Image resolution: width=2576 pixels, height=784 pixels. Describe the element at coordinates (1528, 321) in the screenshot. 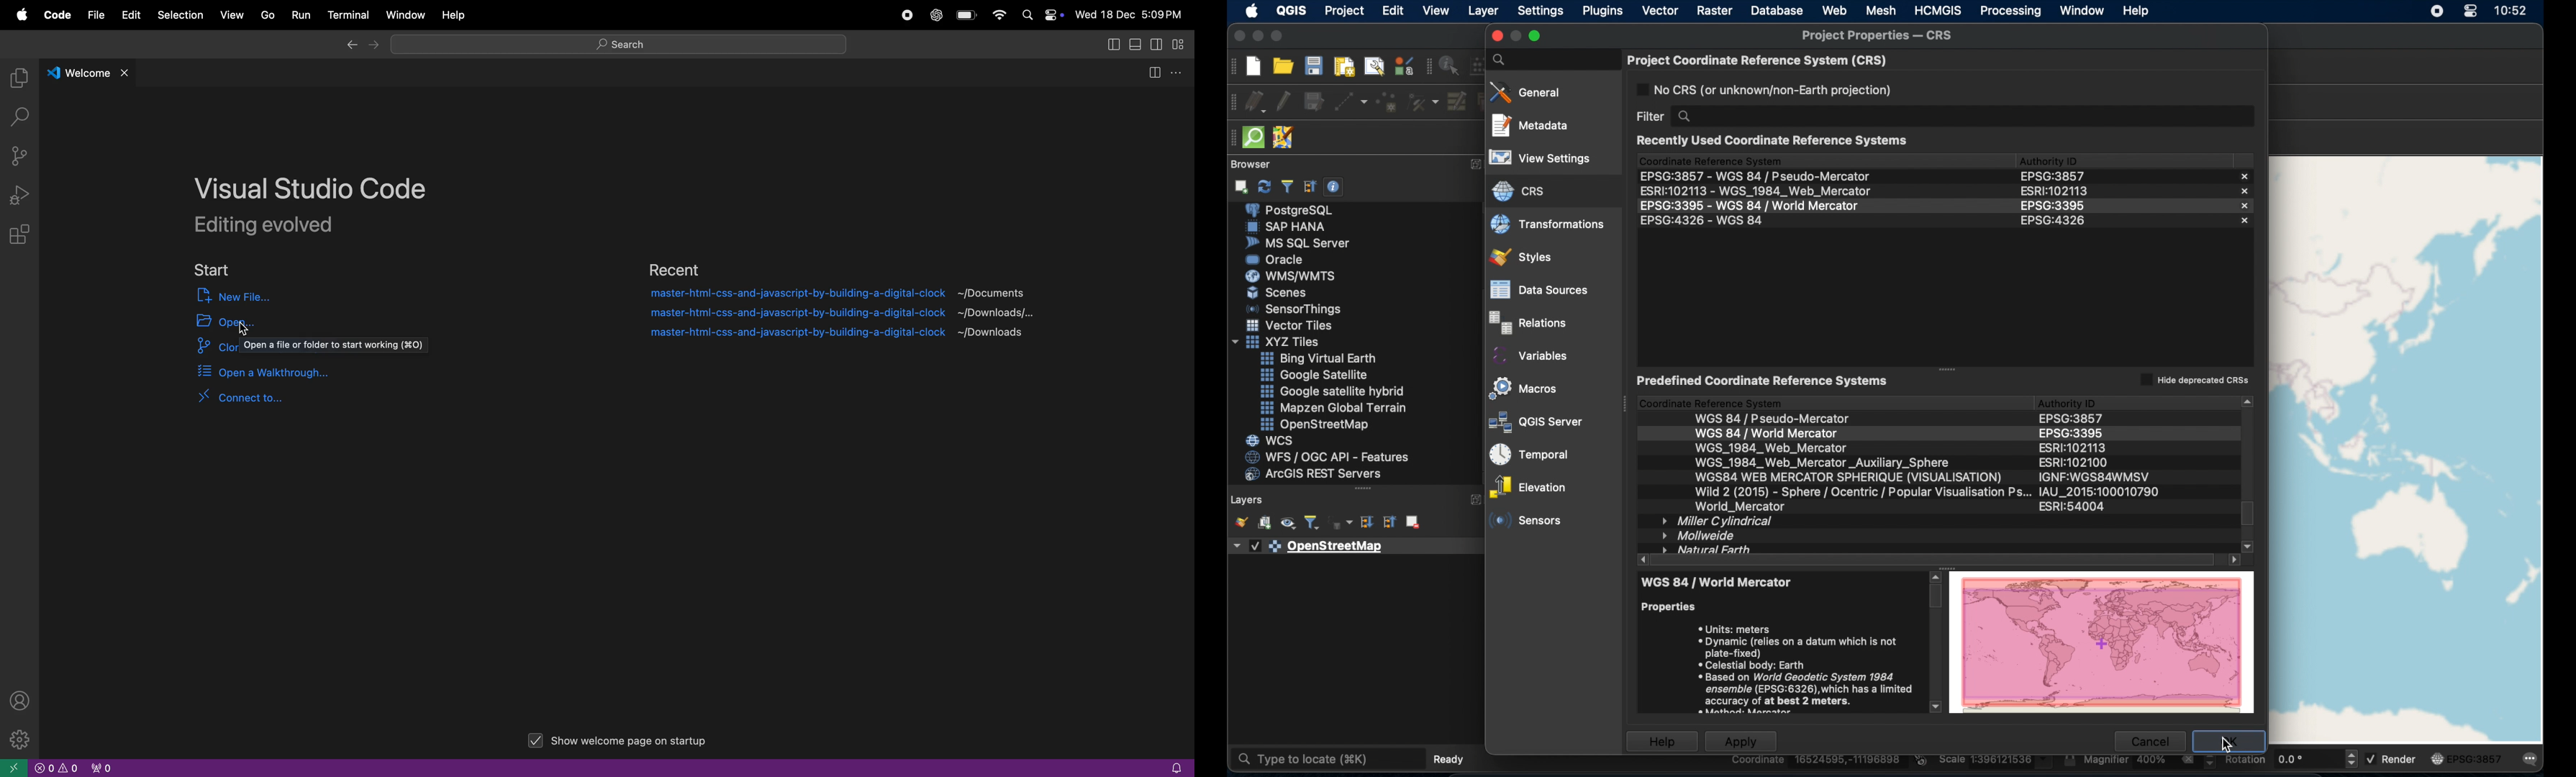

I see `relations` at that location.